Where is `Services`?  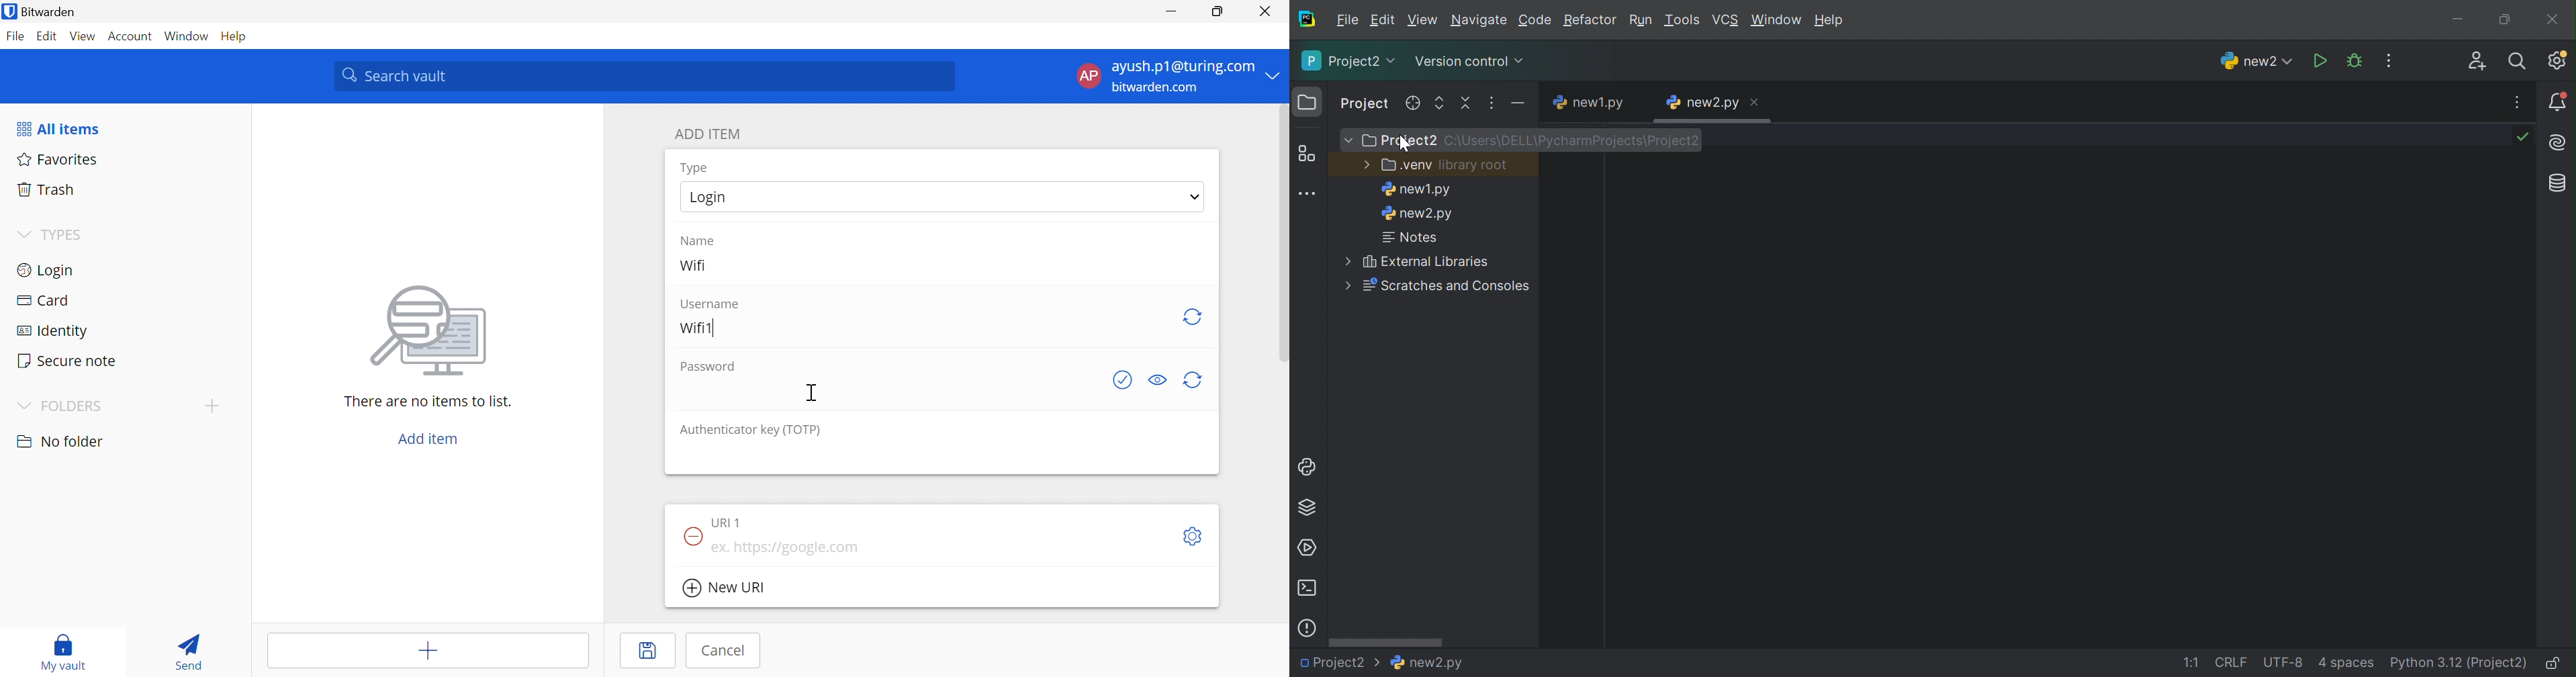
Services is located at coordinates (1310, 547).